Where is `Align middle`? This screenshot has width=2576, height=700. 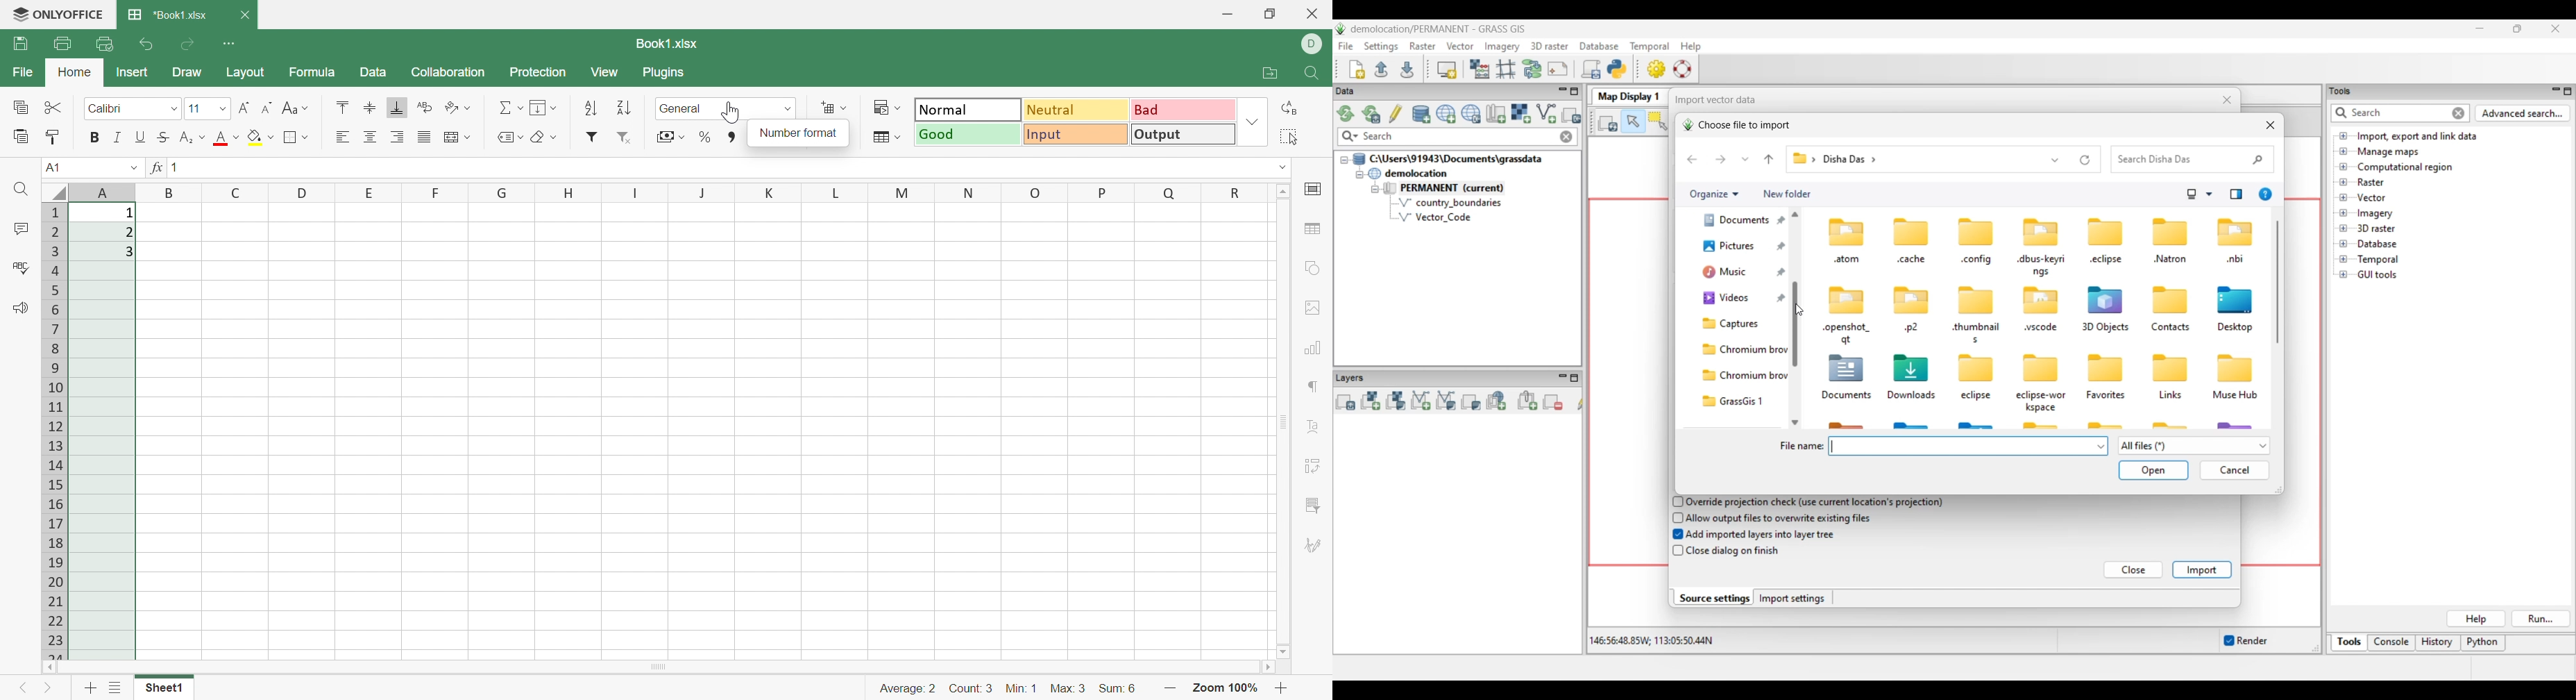 Align middle is located at coordinates (369, 106).